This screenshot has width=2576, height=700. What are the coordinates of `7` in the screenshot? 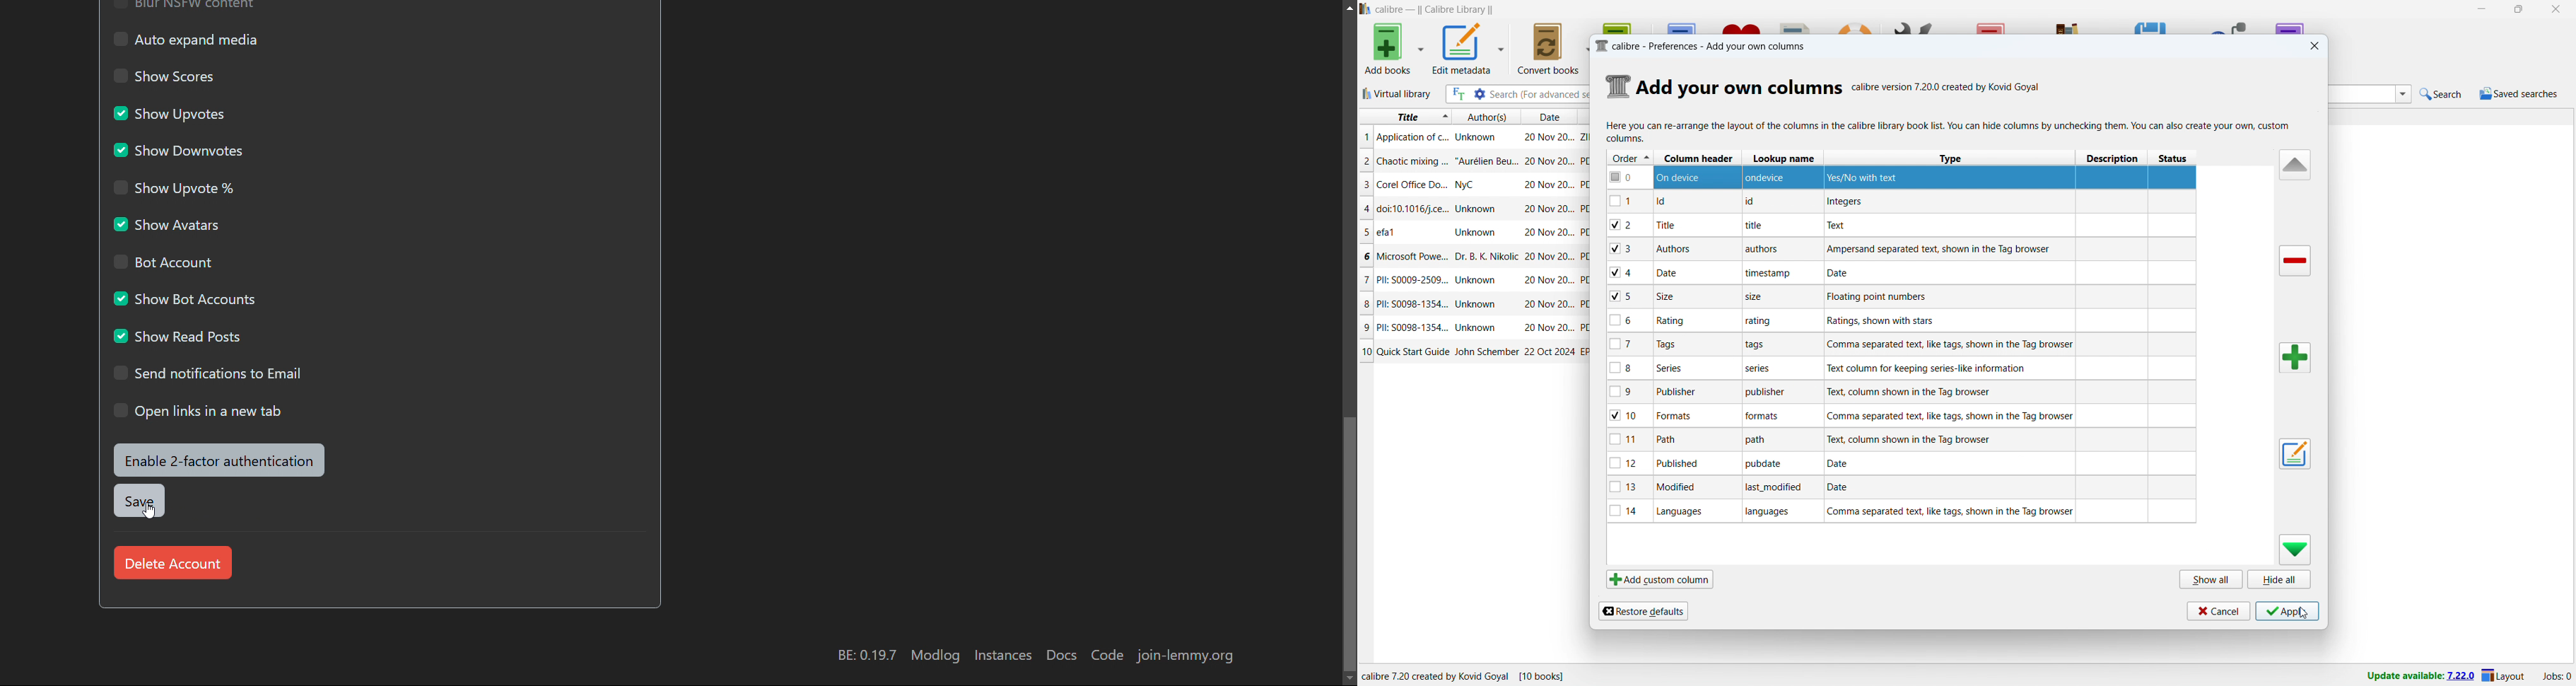 It's located at (1626, 344).